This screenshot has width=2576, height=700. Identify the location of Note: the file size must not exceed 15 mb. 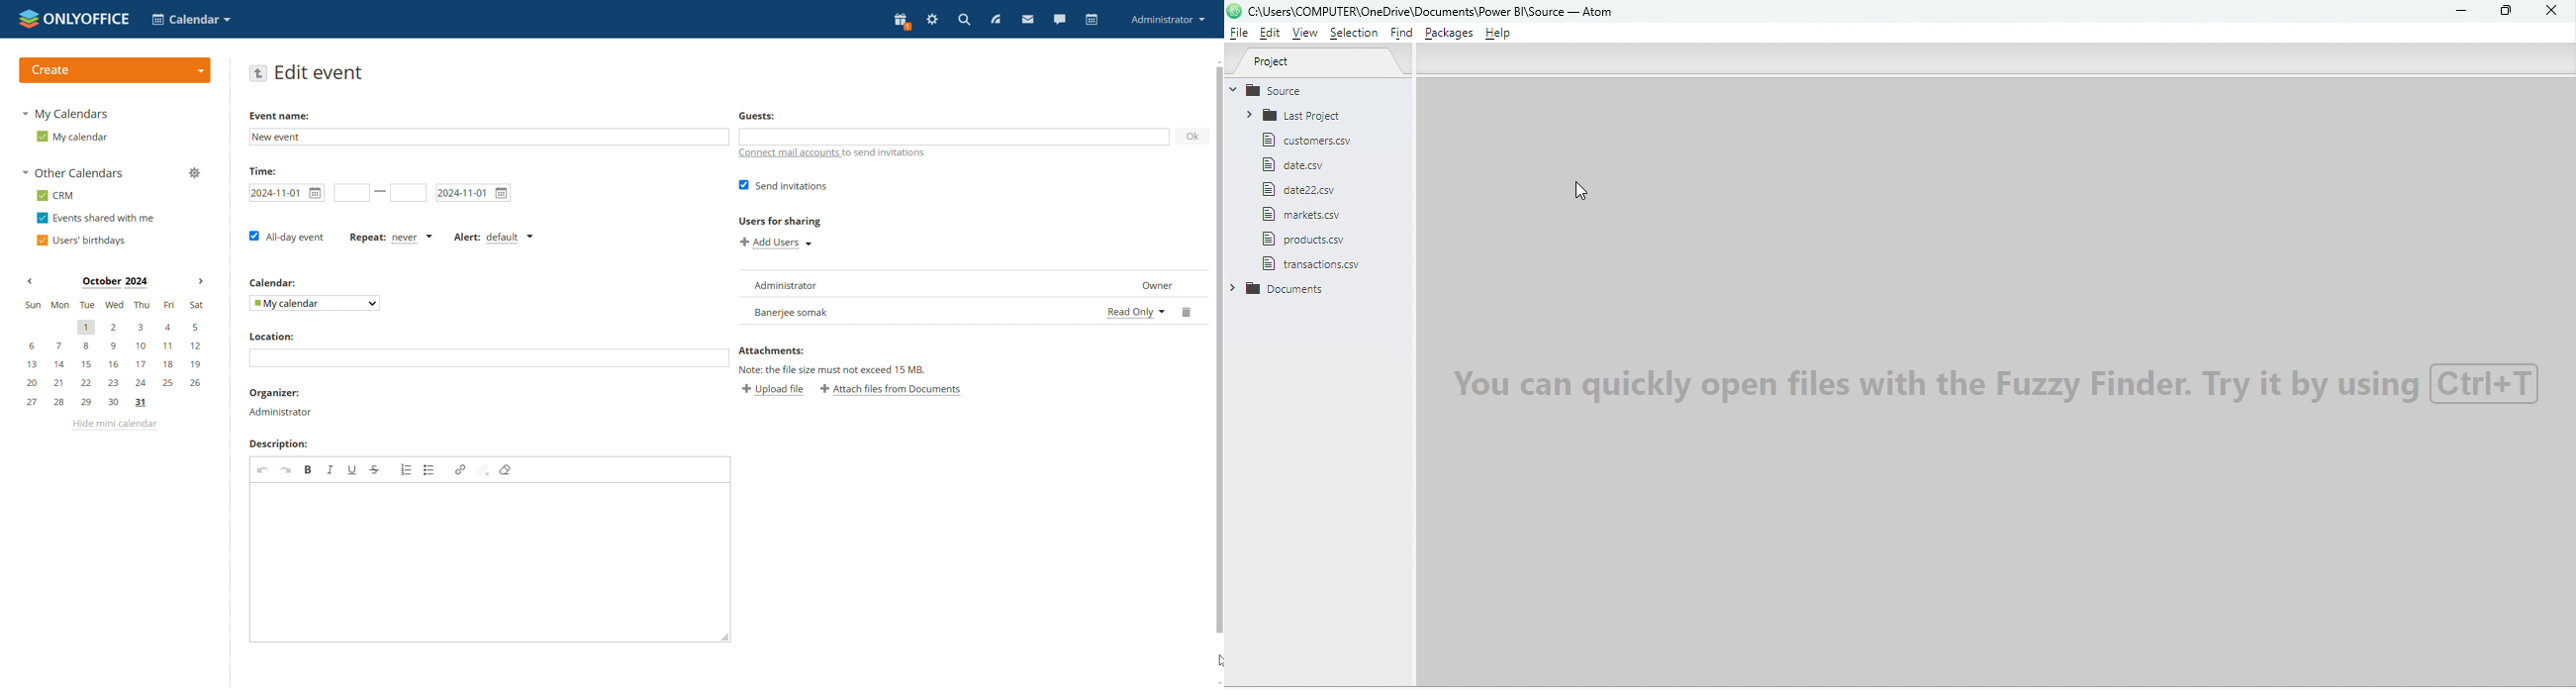
(832, 370).